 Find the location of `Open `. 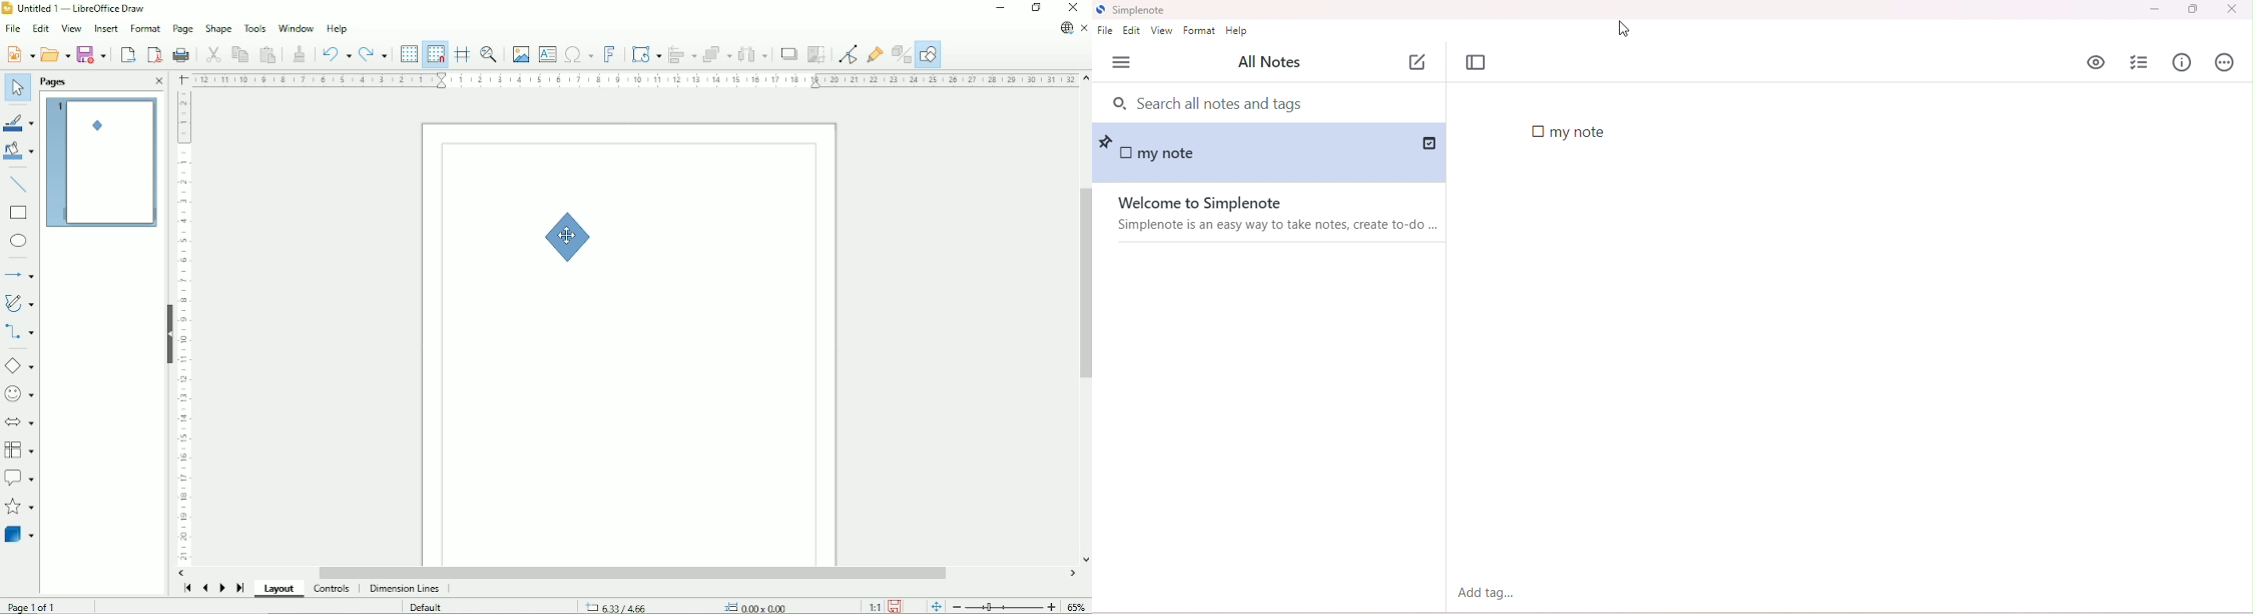

Open  is located at coordinates (55, 54).